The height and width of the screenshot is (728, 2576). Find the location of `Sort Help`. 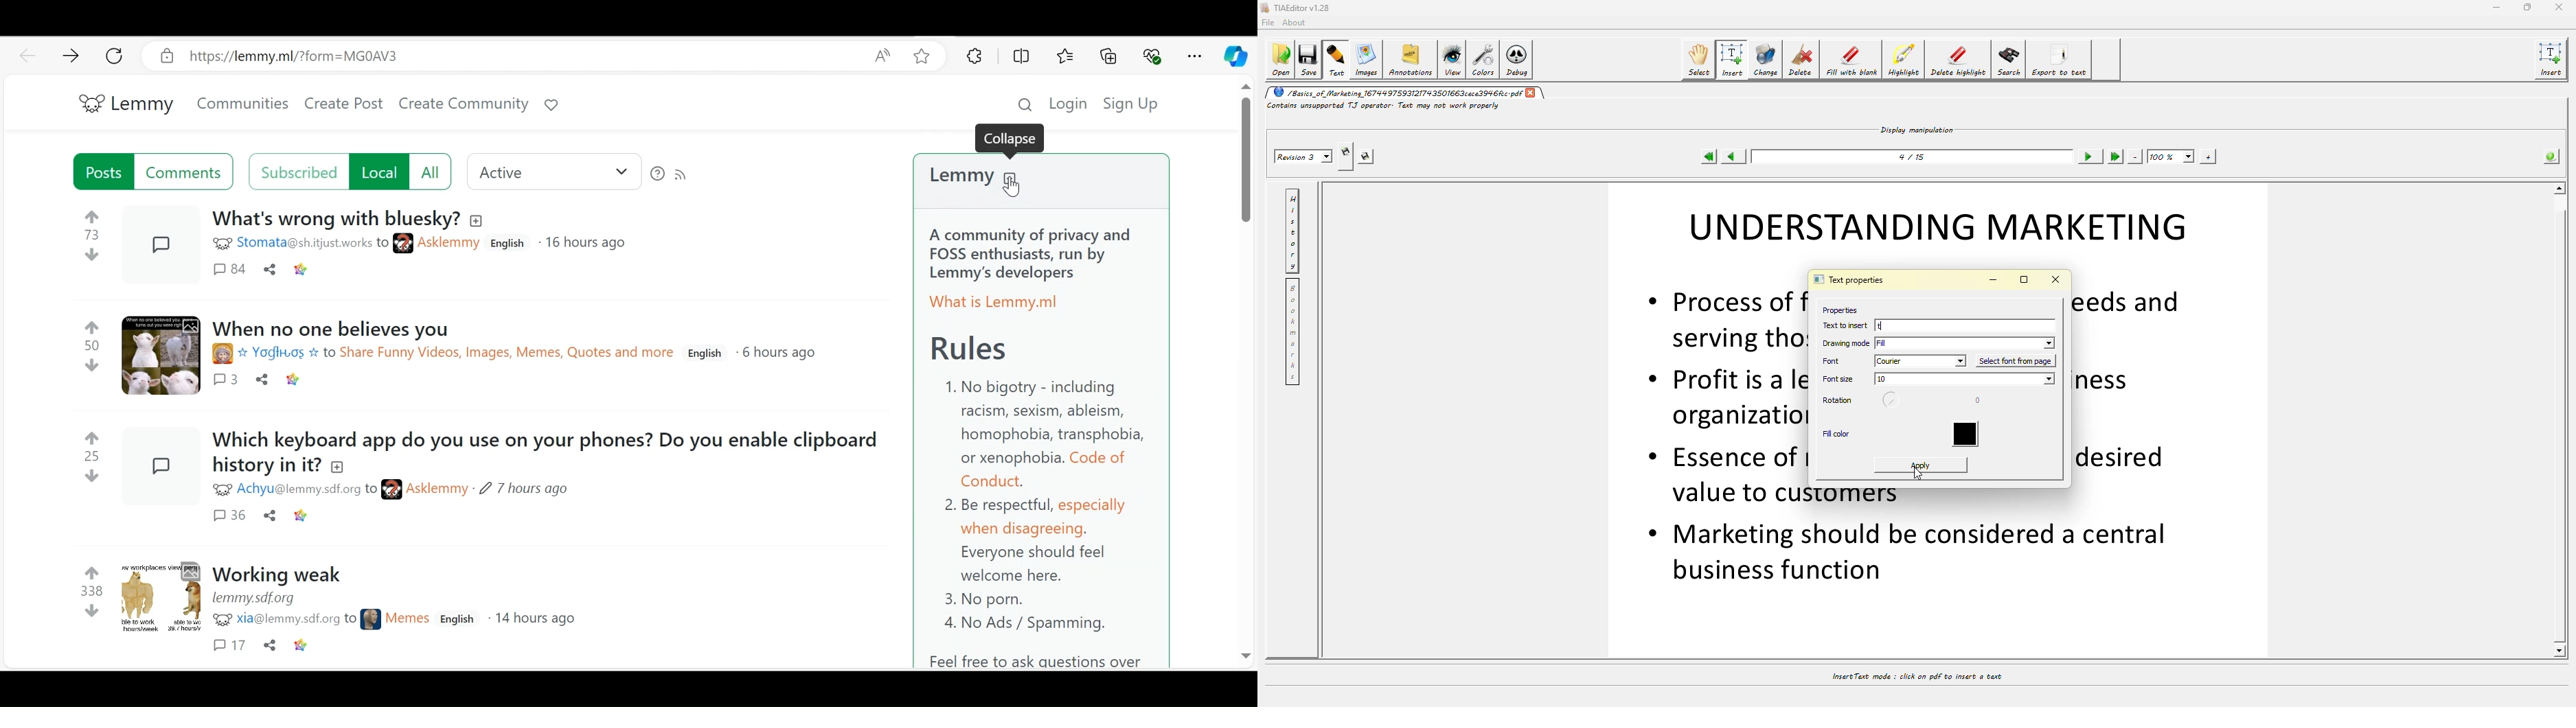

Sort Help is located at coordinates (657, 173).